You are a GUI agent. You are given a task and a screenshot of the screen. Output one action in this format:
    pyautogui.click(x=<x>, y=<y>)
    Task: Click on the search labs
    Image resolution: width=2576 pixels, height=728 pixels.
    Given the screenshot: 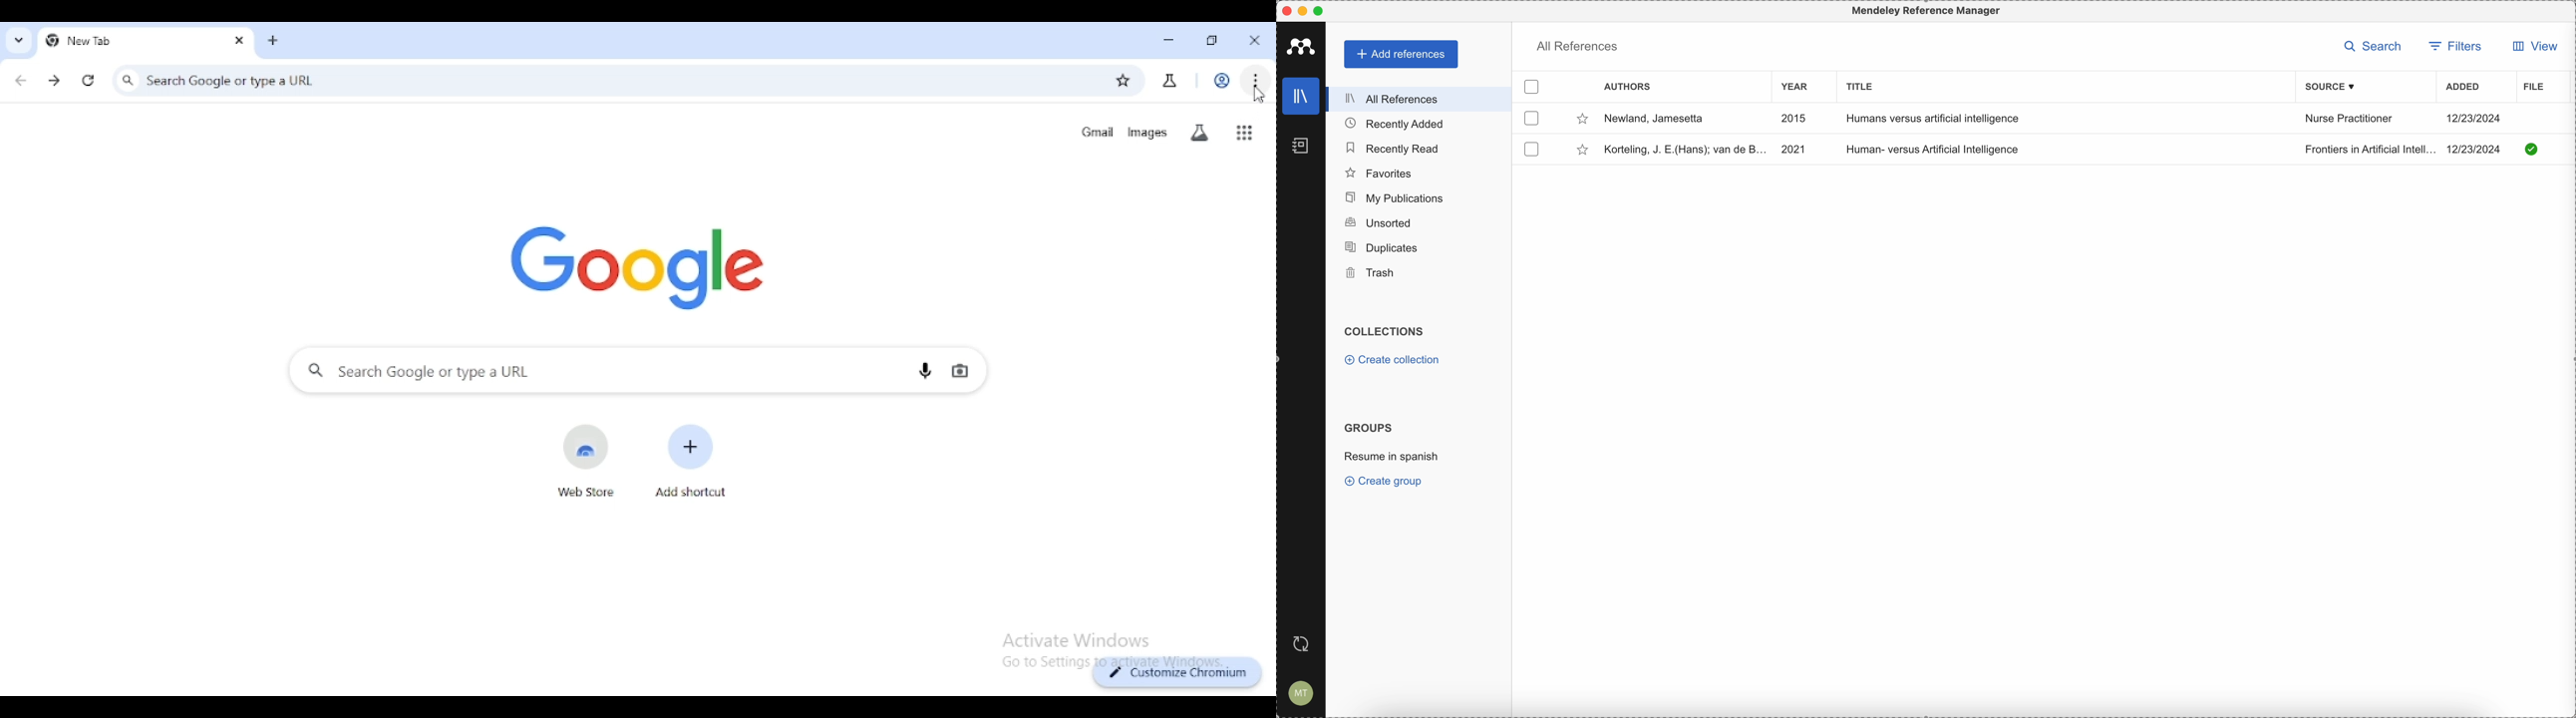 What is the action you would take?
    pyautogui.click(x=1200, y=133)
    